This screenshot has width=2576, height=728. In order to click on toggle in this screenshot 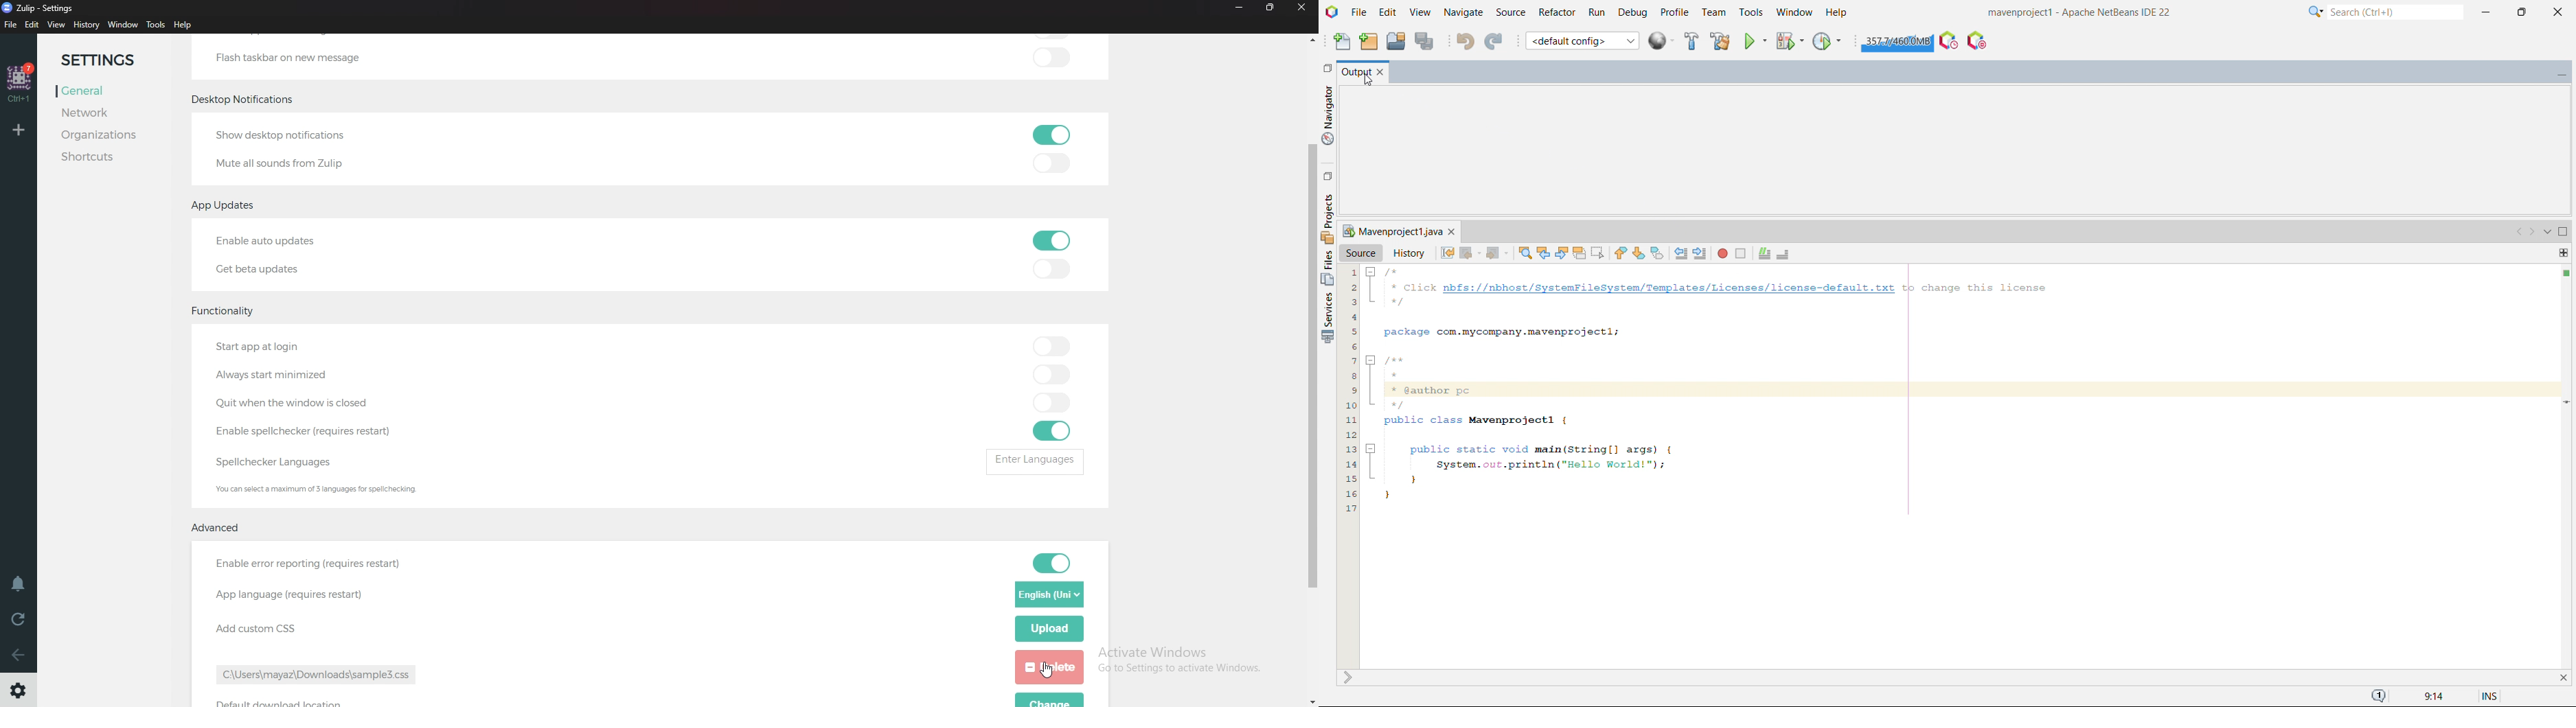, I will do `click(1051, 375)`.